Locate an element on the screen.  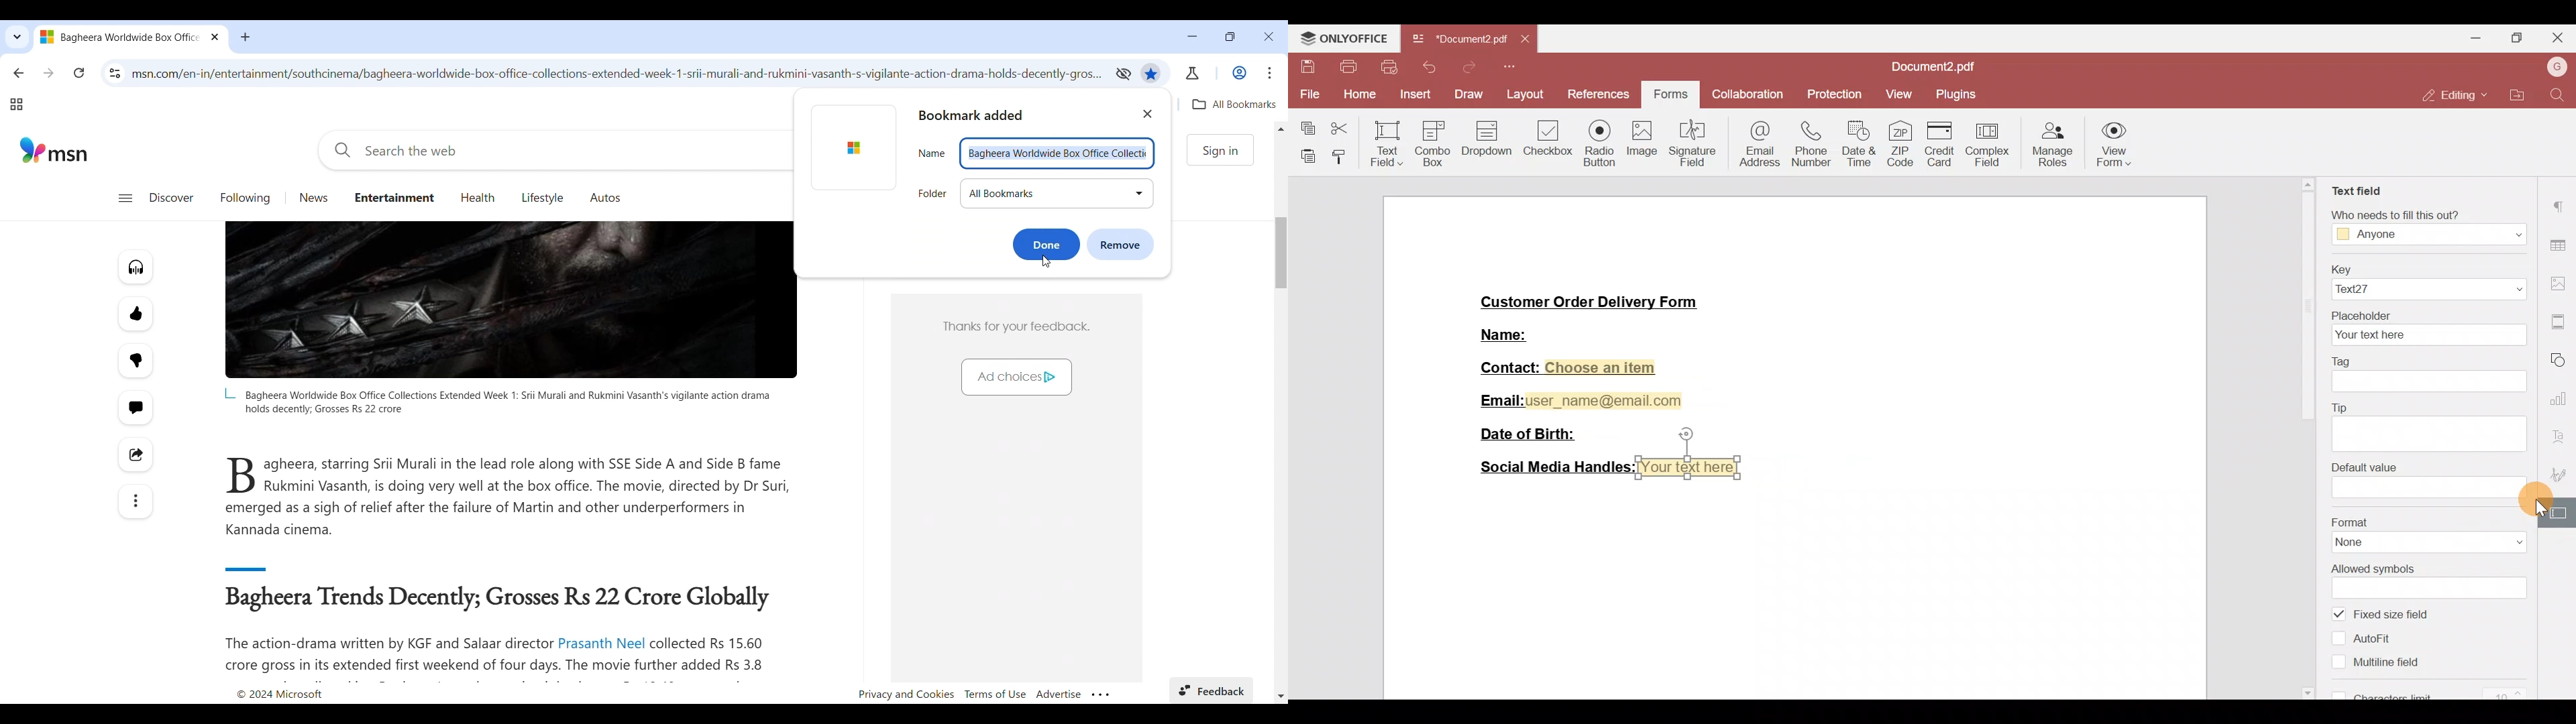
Close bookmark window is located at coordinates (1148, 114).